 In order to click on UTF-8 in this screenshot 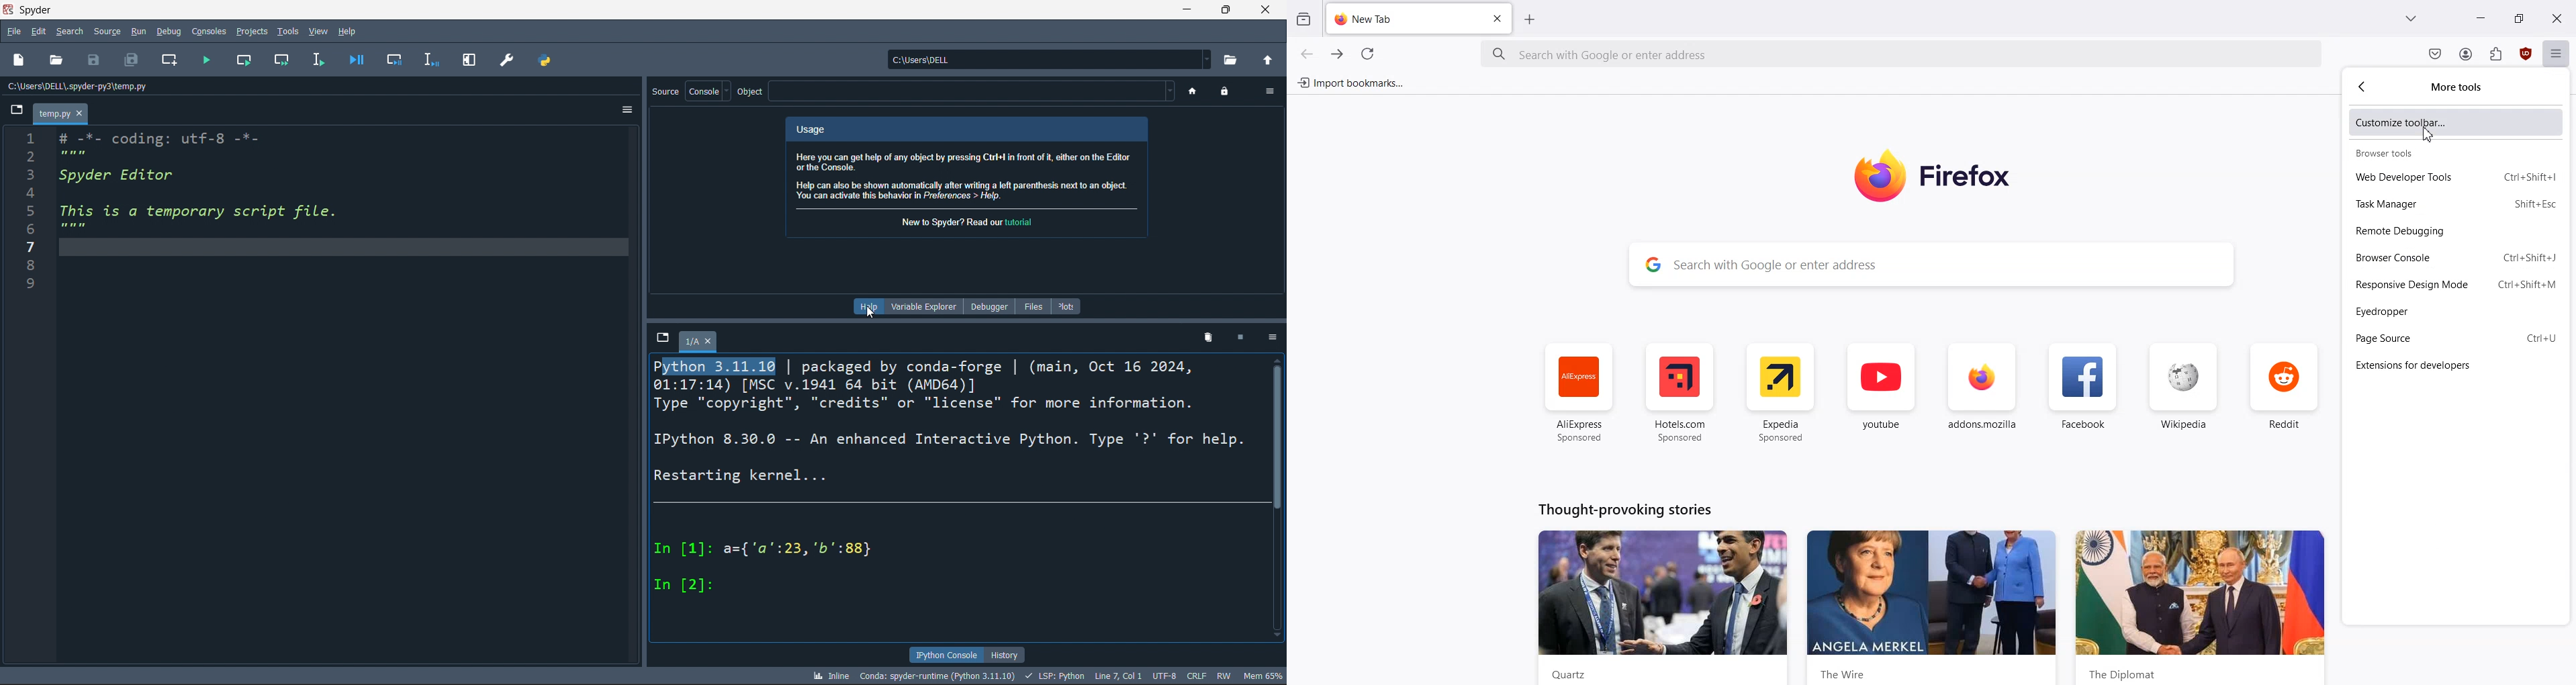, I will do `click(1166, 675)`.